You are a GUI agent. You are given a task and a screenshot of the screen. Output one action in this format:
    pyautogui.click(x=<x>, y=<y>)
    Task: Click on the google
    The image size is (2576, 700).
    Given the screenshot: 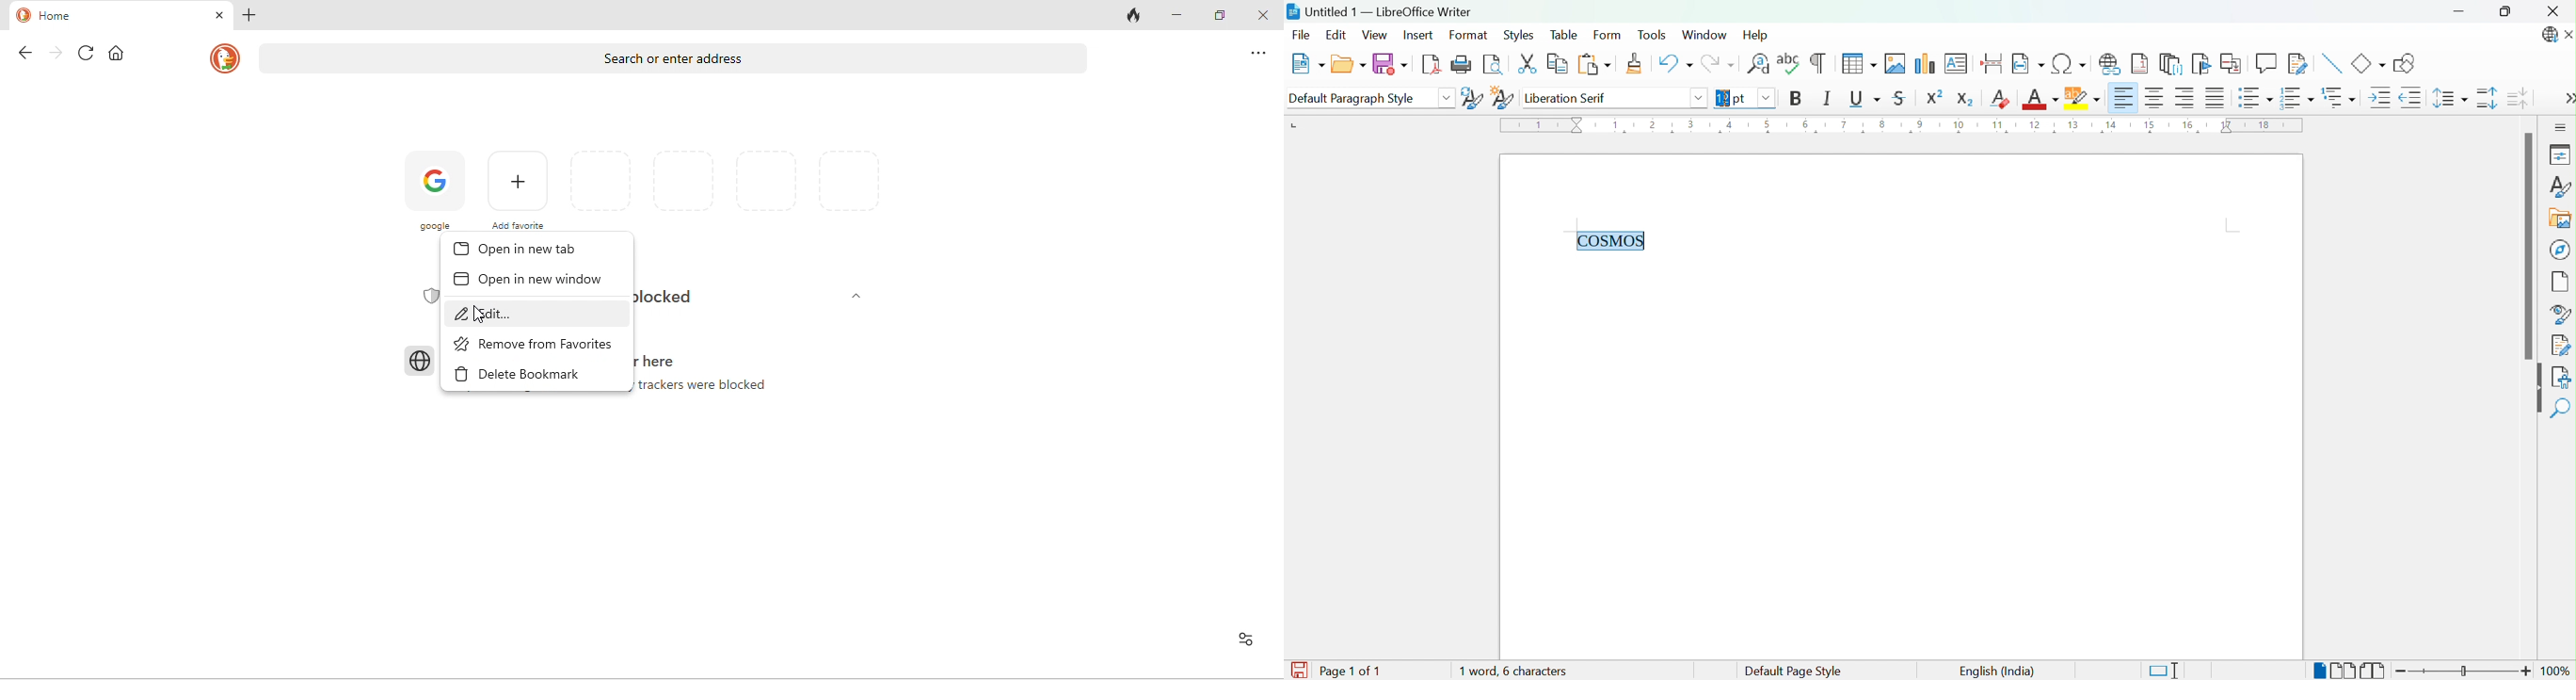 What is the action you would take?
    pyautogui.click(x=436, y=189)
    